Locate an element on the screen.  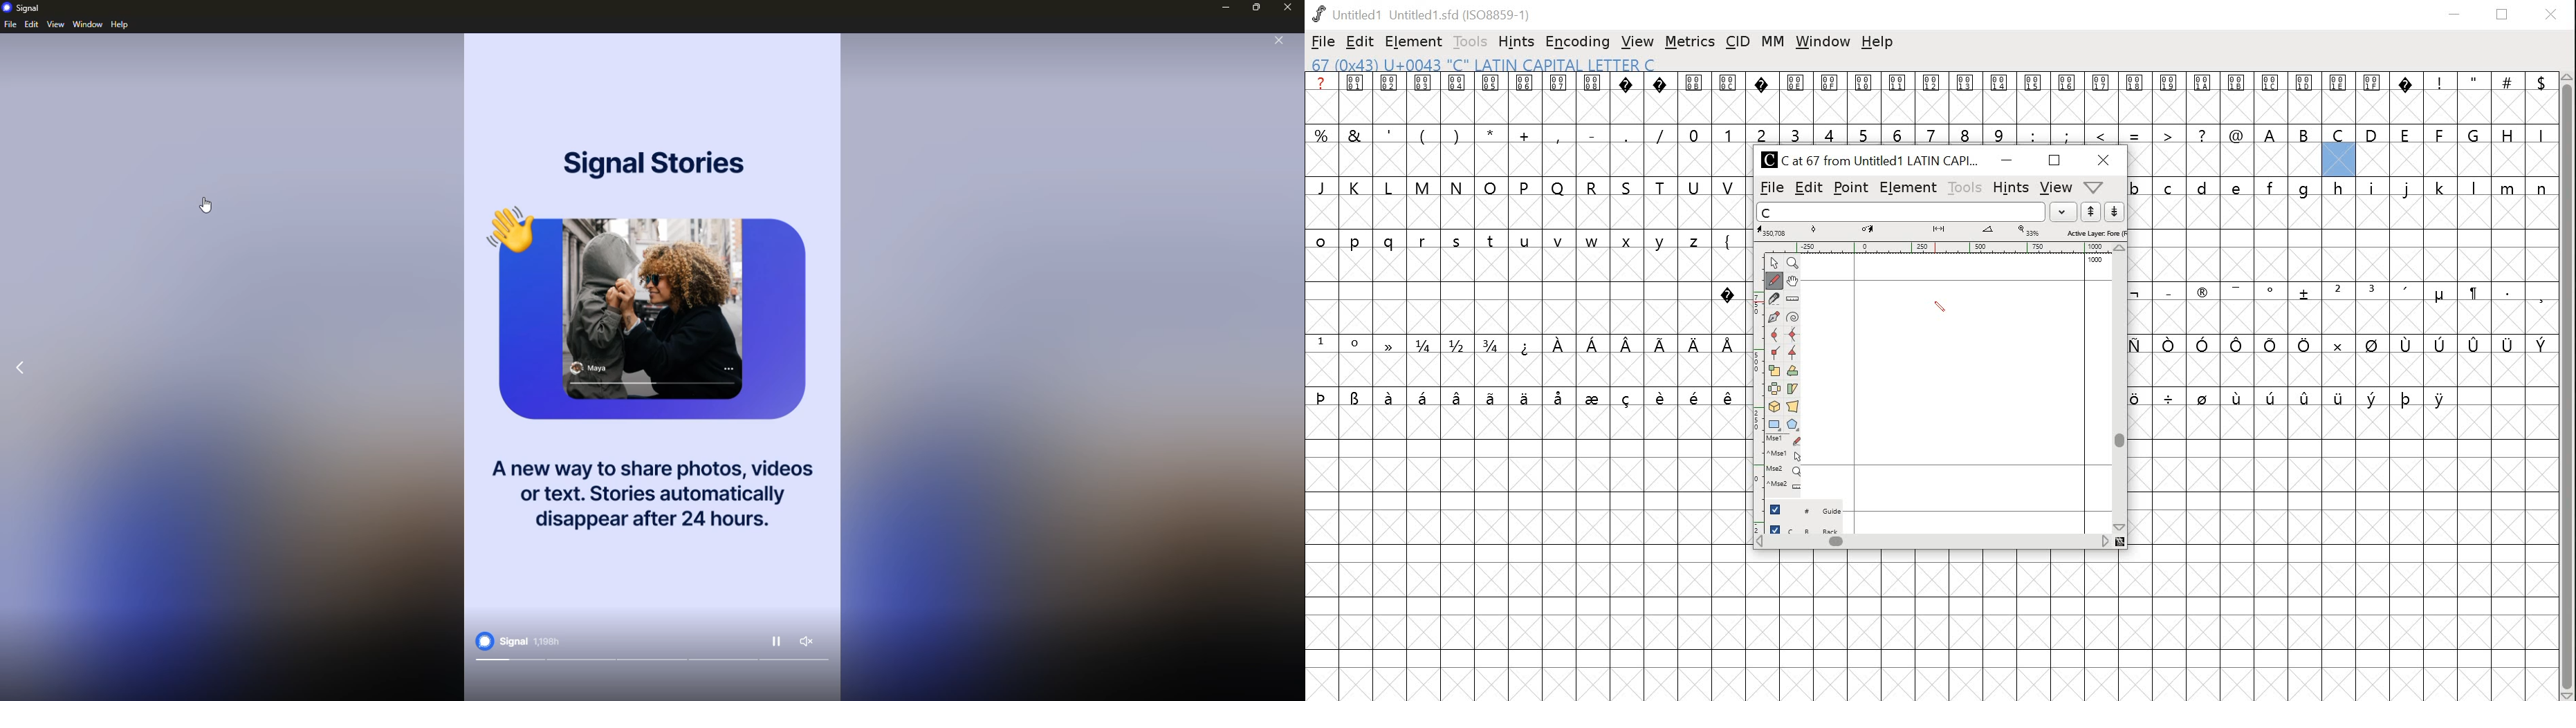
A new way to share photos, videos or text. Stories automatically disappear after 24 hours is located at coordinates (649, 489).